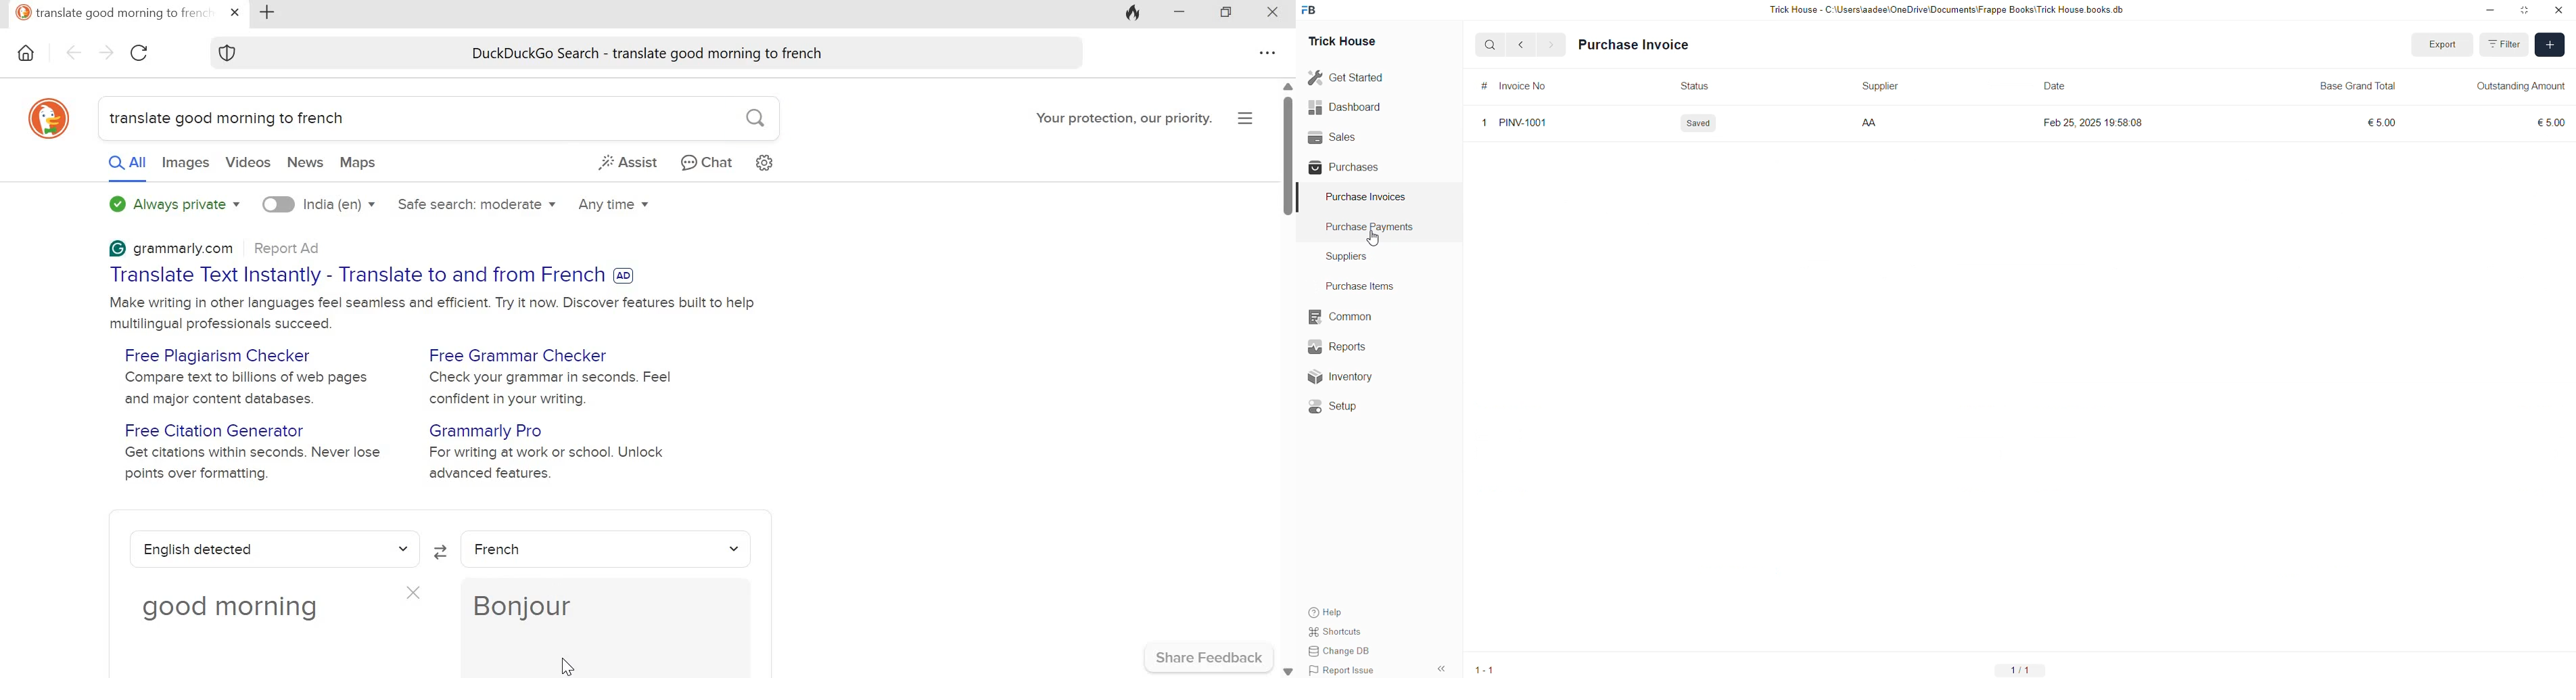 The image size is (2576, 700). What do you see at coordinates (2356, 83) in the screenshot?
I see `Base Grand Total` at bounding box center [2356, 83].